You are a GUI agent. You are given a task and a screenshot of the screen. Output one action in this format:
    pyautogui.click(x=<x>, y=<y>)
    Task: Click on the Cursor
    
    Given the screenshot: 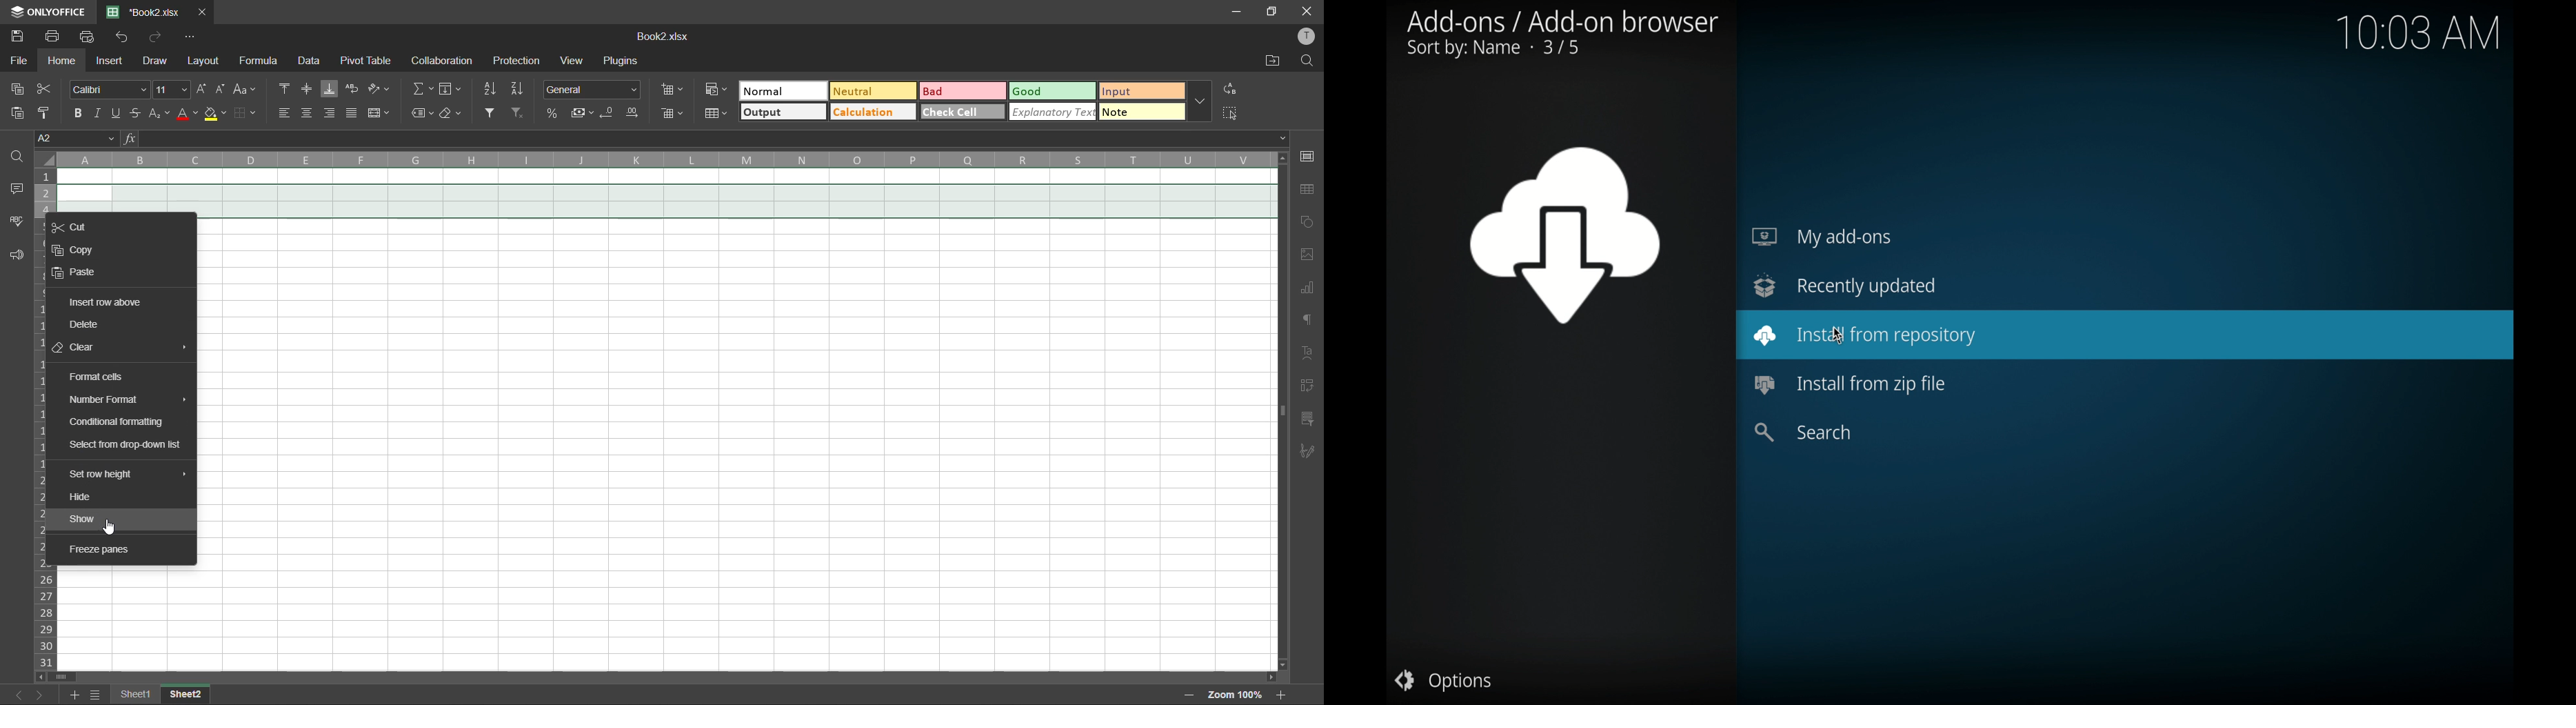 What is the action you would take?
    pyautogui.click(x=1836, y=336)
    